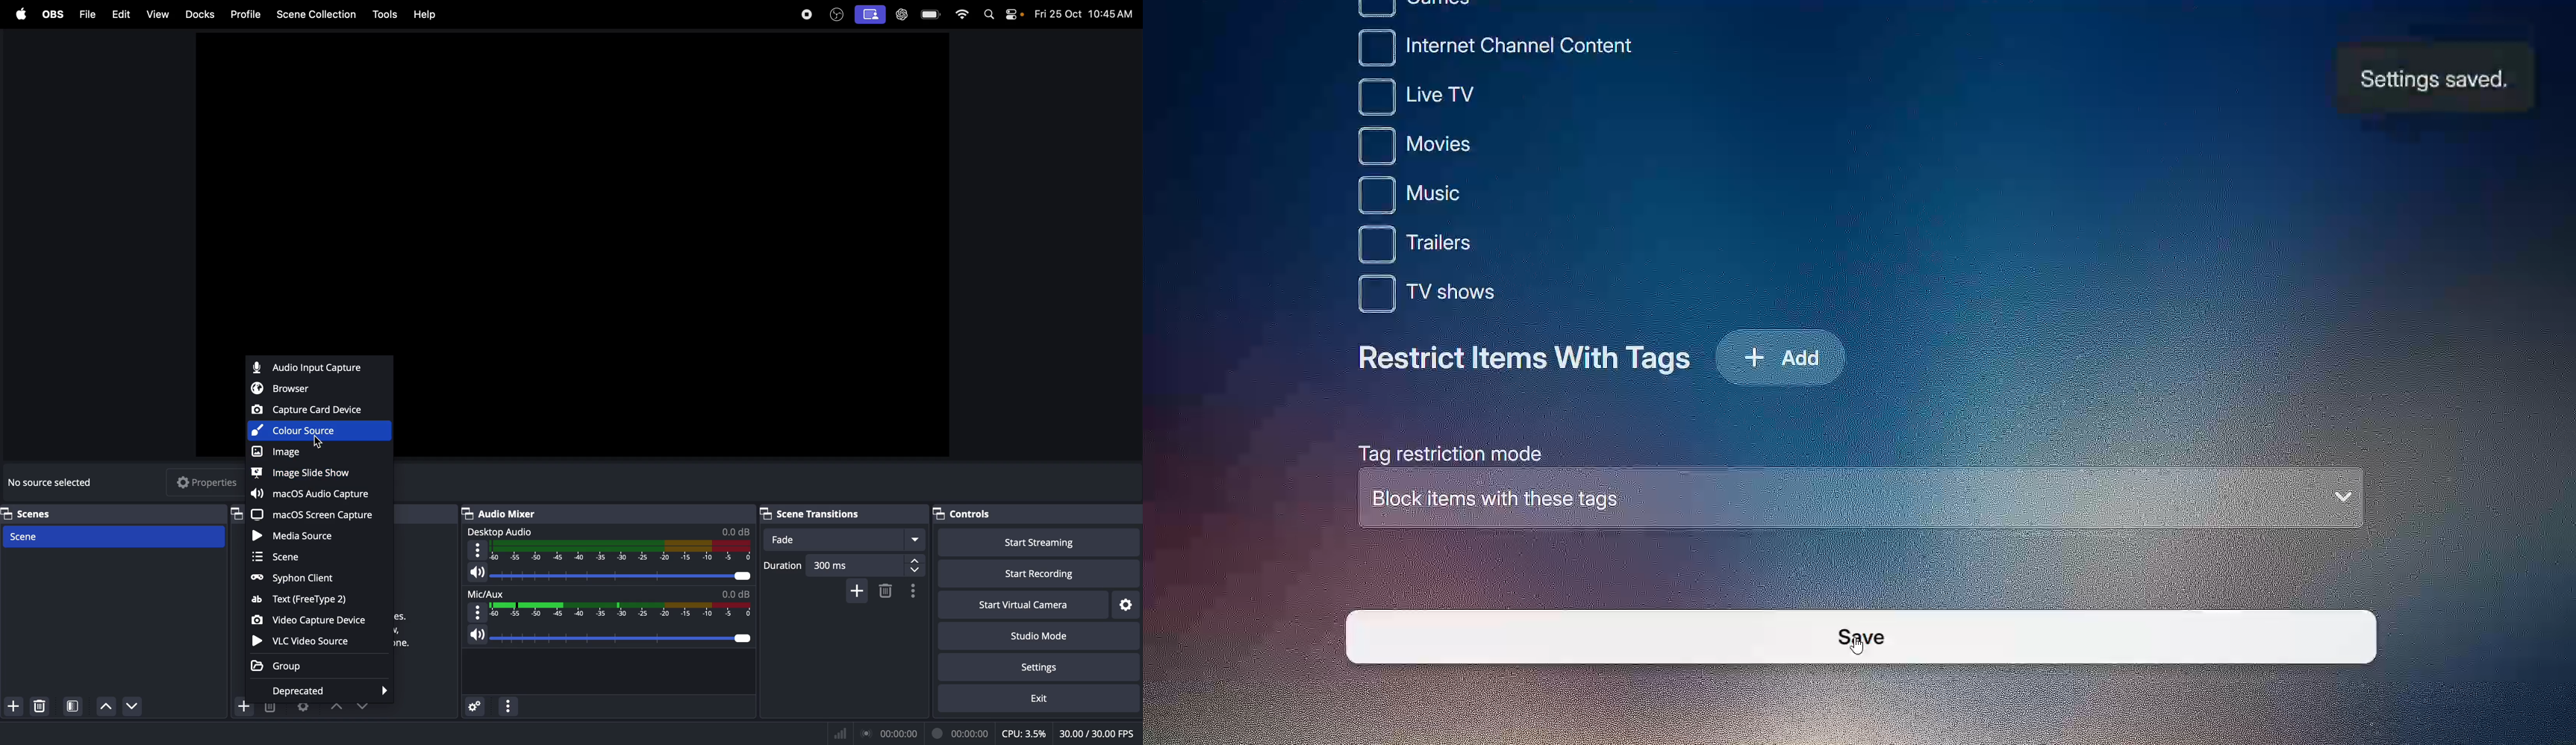 This screenshot has height=756, width=2576. What do you see at coordinates (385, 14) in the screenshot?
I see `tools` at bounding box center [385, 14].